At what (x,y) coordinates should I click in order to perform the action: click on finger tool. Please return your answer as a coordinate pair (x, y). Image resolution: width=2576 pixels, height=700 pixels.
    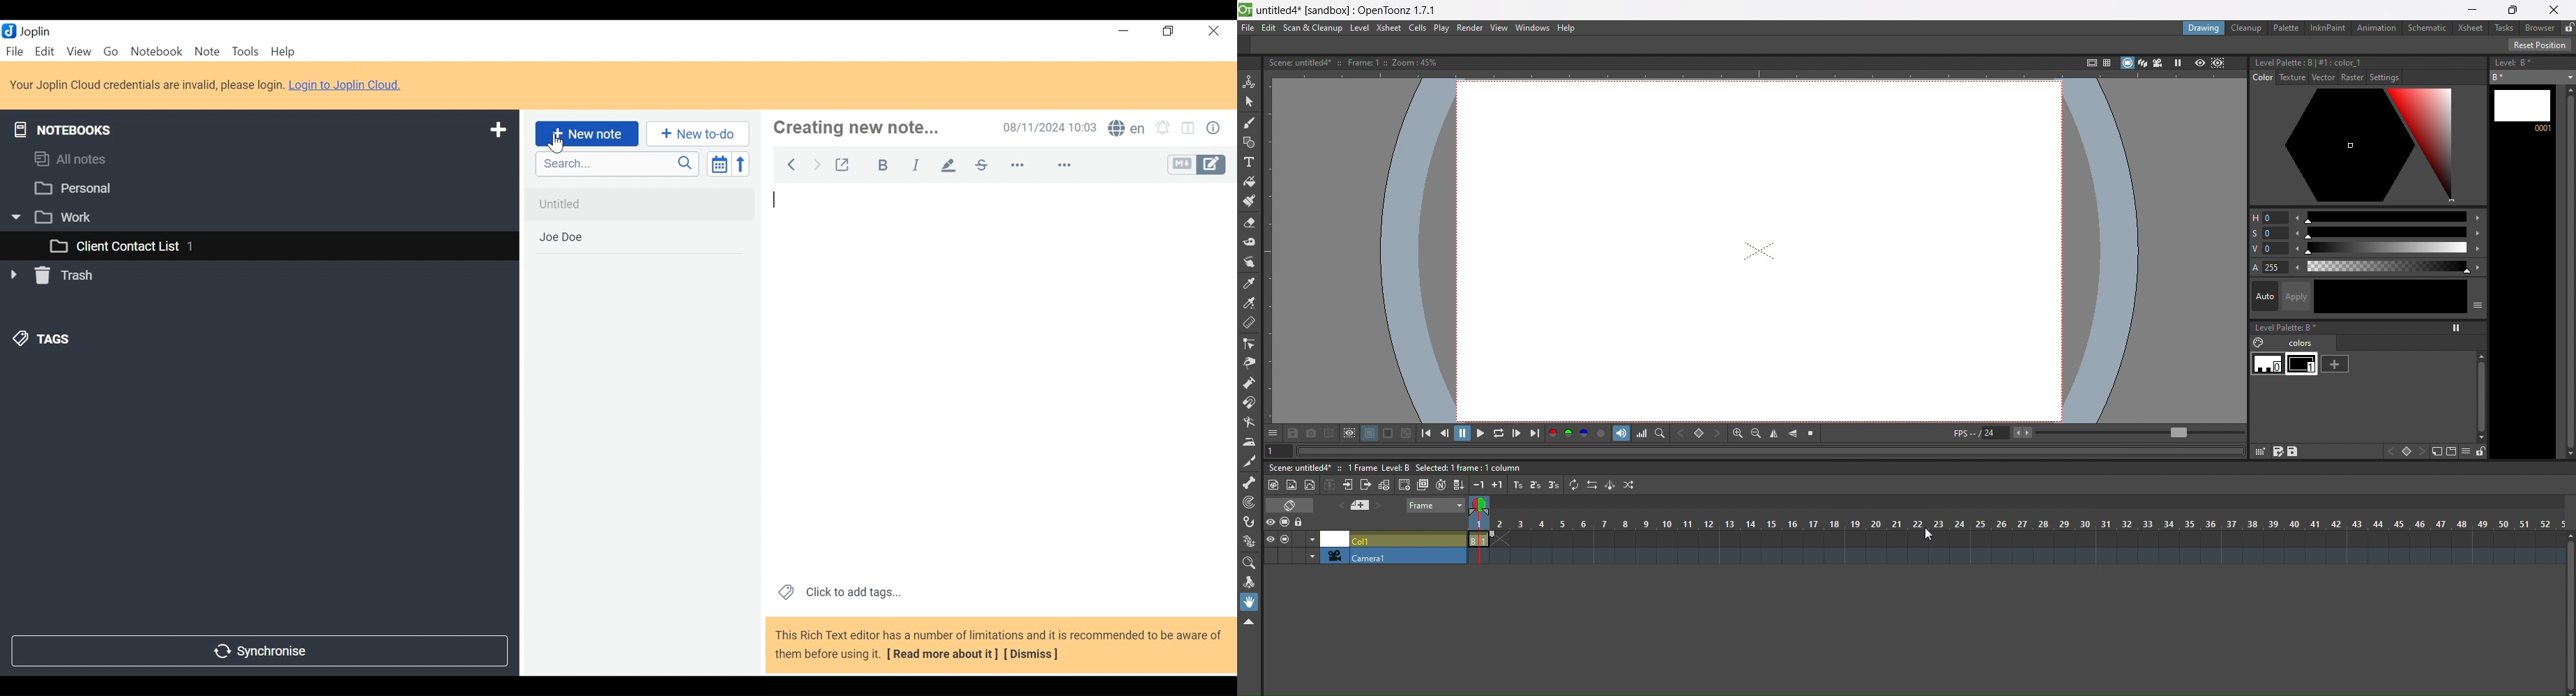
    Looking at the image, I should click on (1249, 263).